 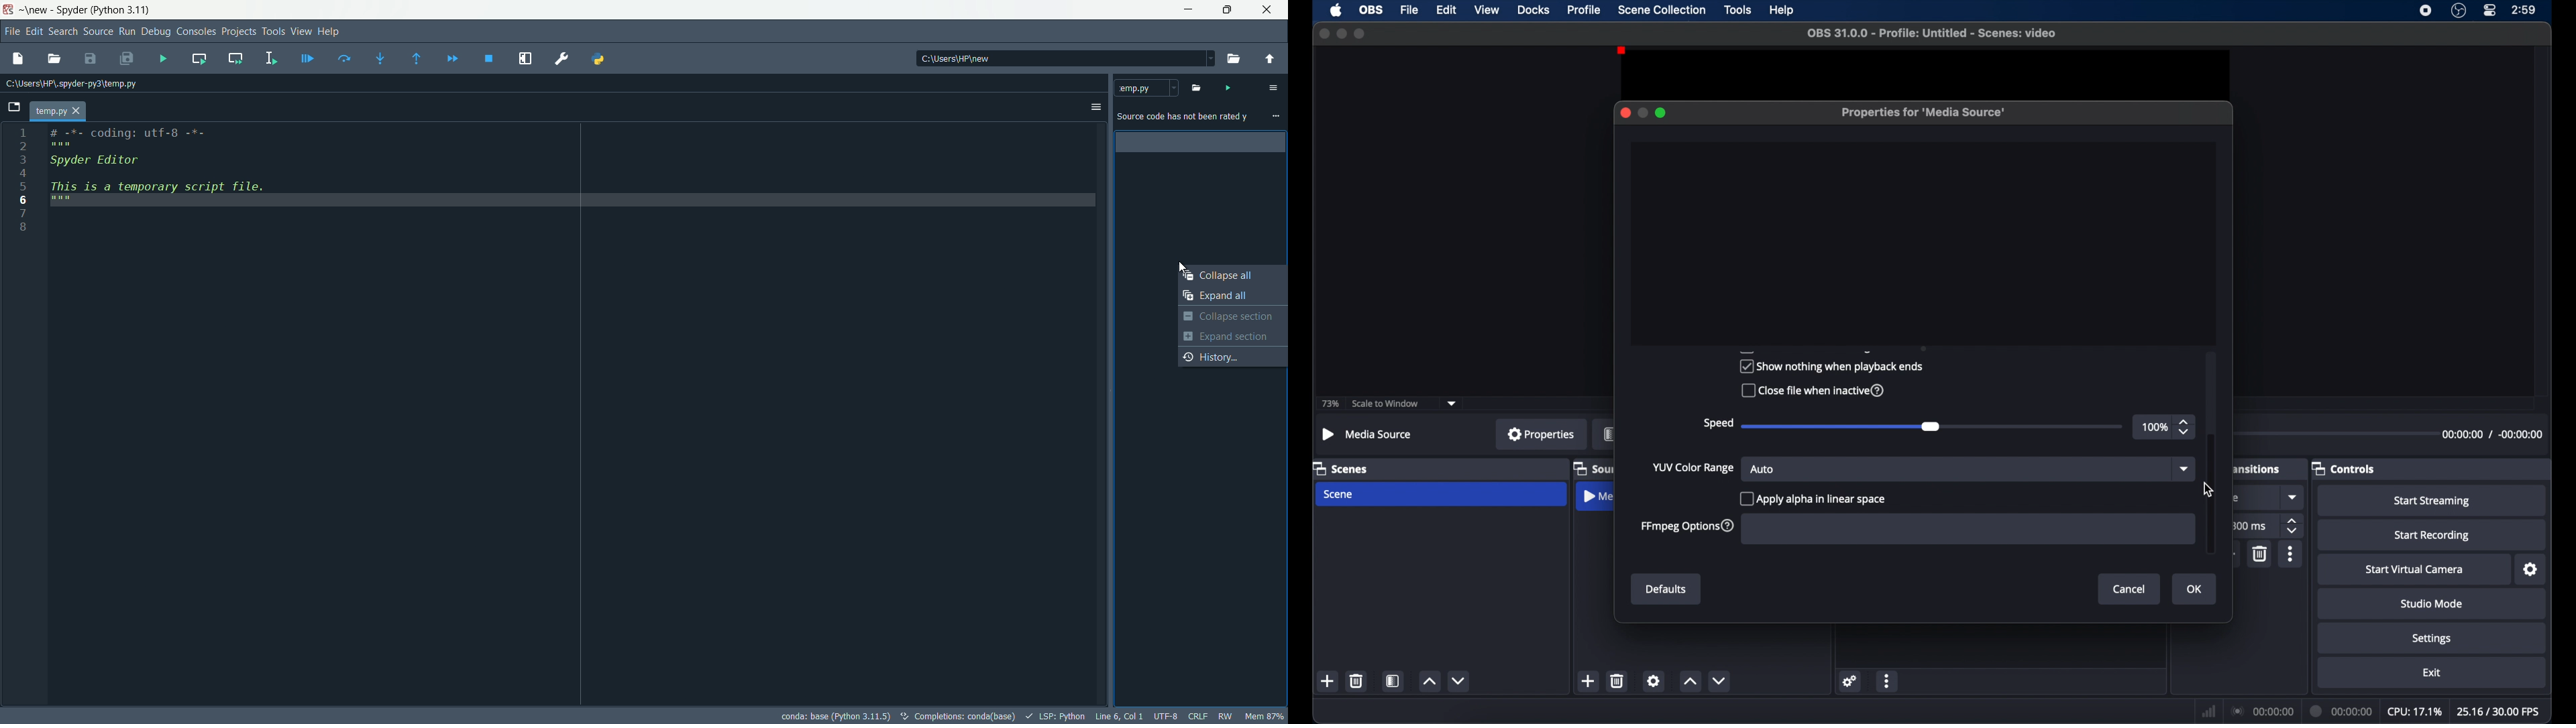 I want to click on 73%, so click(x=1329, y=404).